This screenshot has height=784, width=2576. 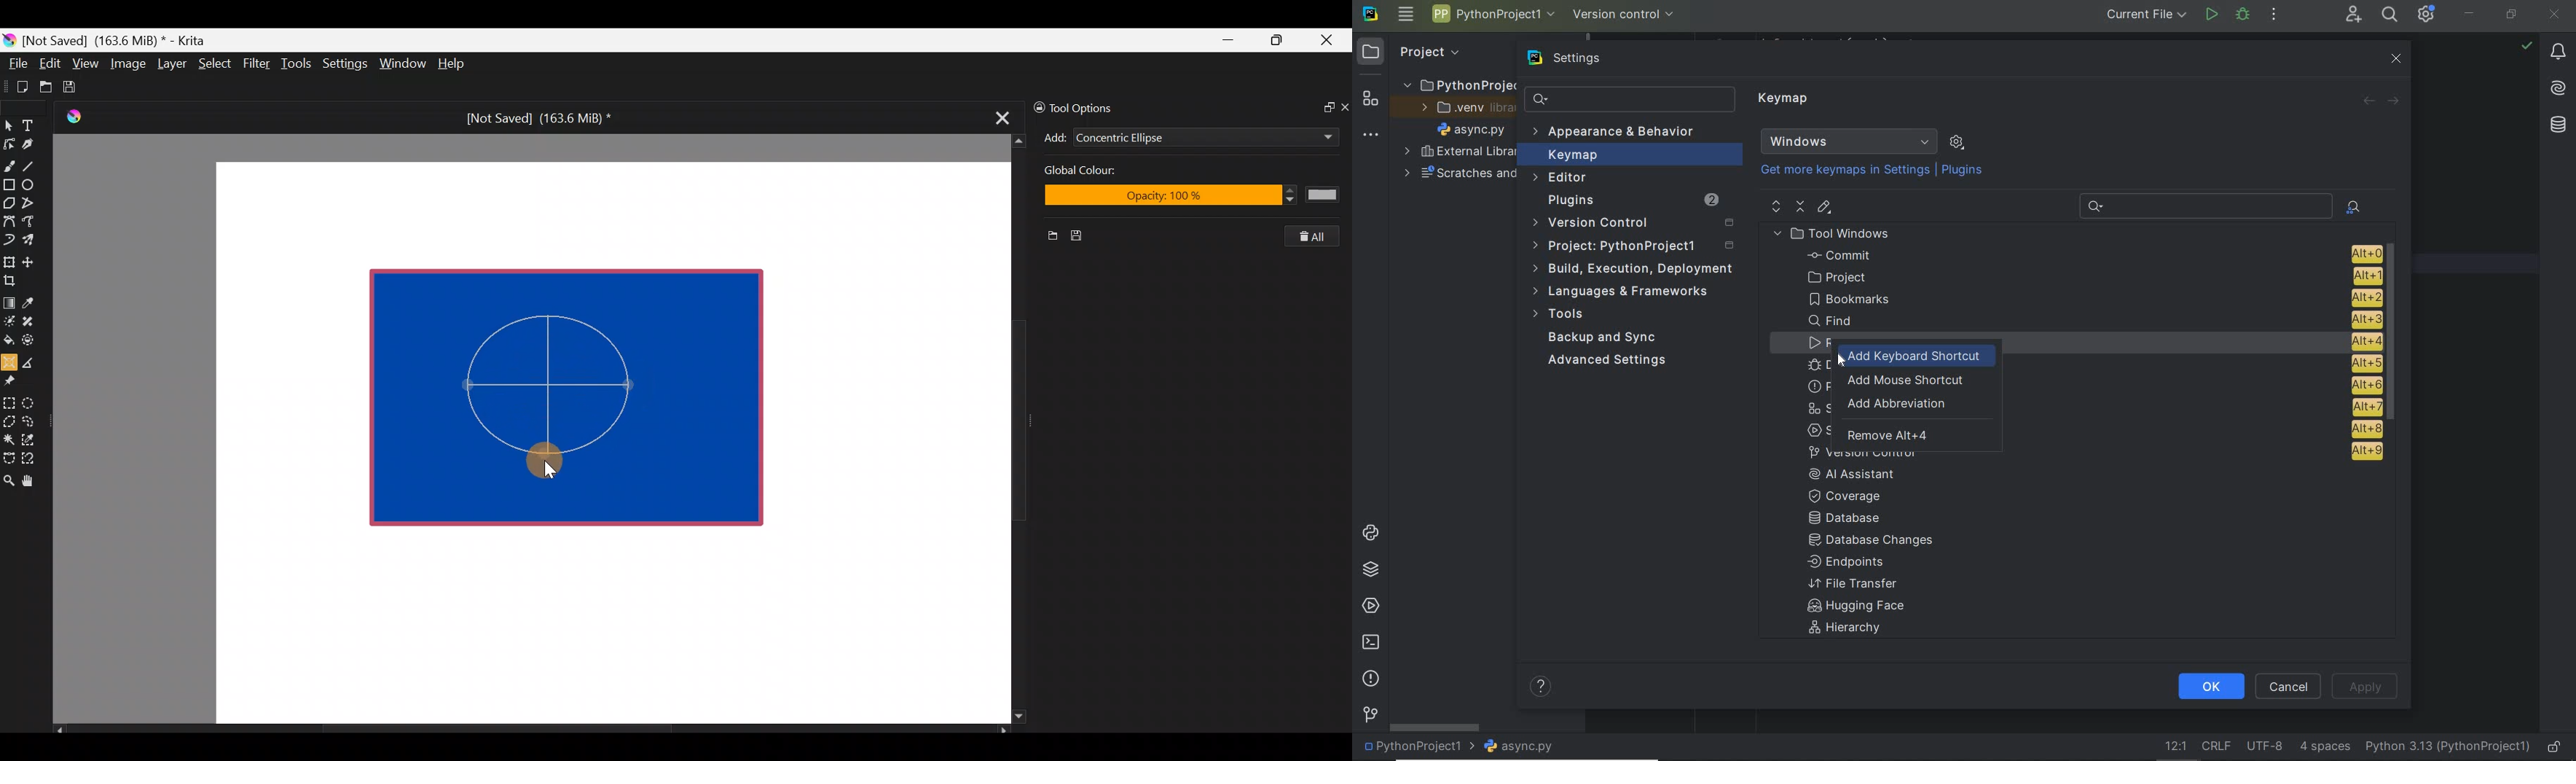 I want to click on Image, so click(x=127, y=63).